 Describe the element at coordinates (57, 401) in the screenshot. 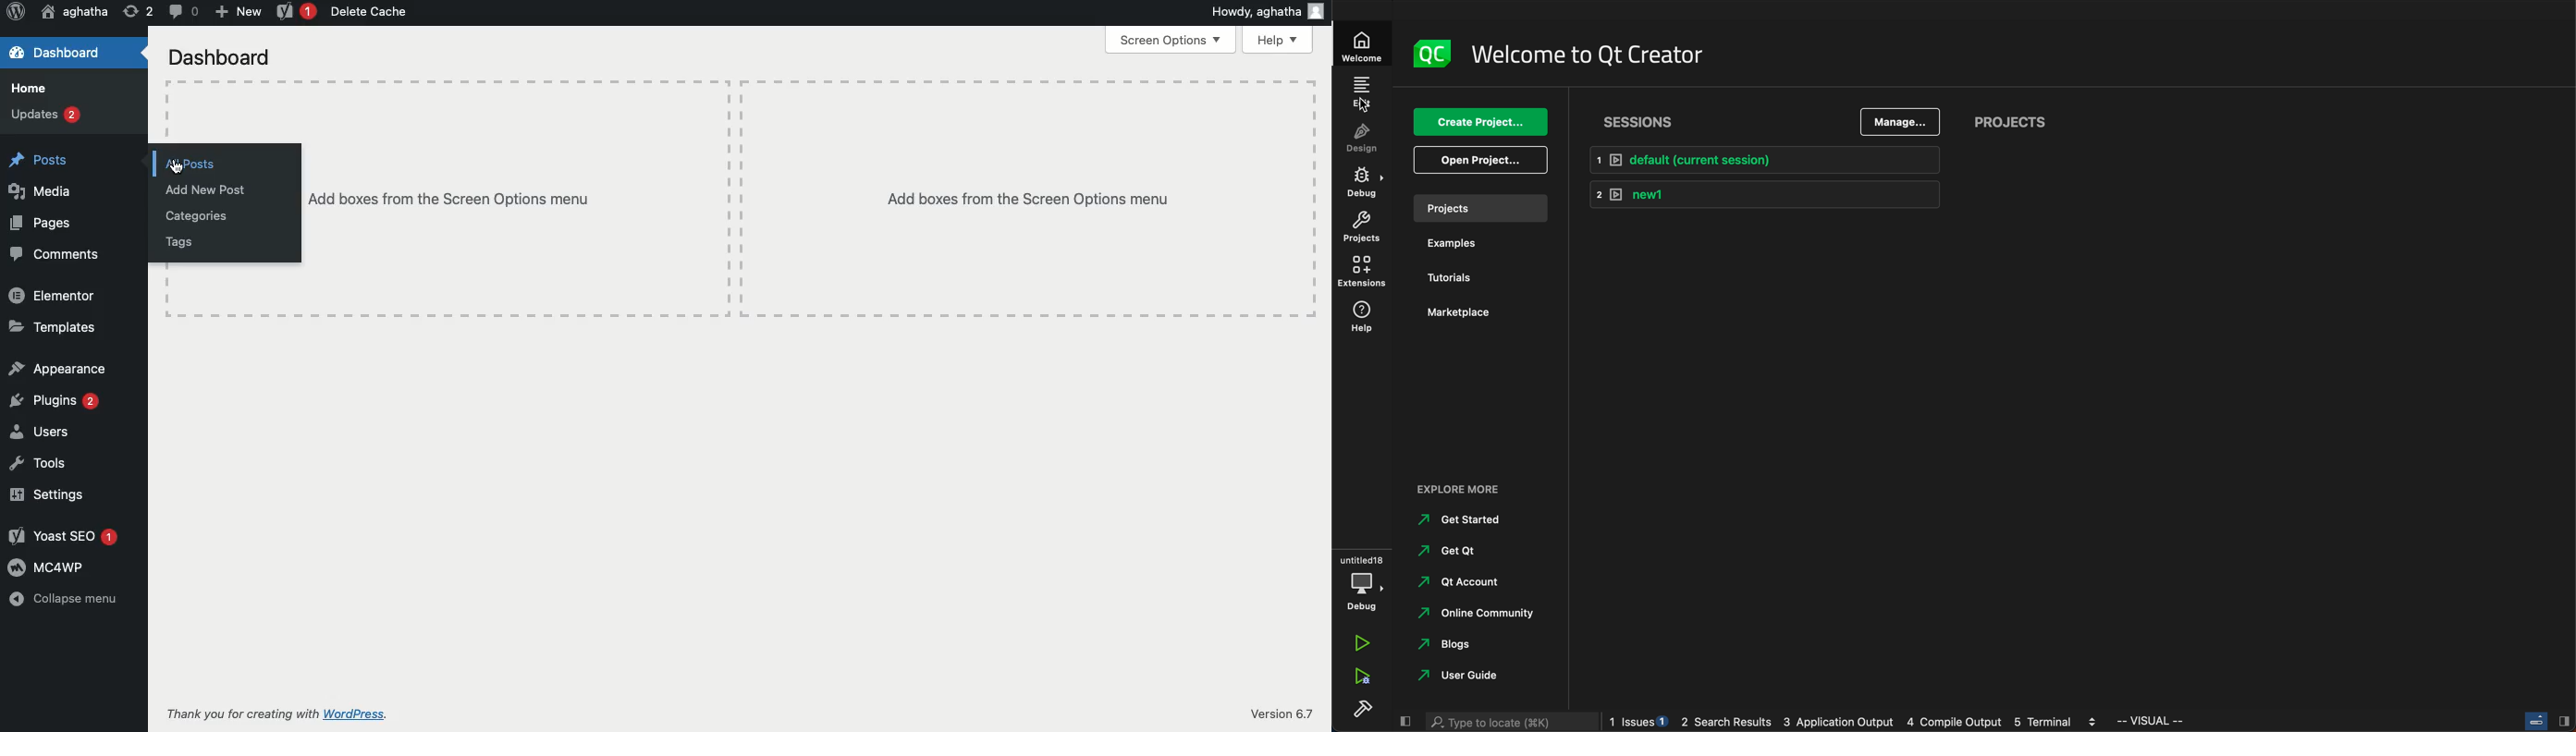

I see `Plugins` at that location.